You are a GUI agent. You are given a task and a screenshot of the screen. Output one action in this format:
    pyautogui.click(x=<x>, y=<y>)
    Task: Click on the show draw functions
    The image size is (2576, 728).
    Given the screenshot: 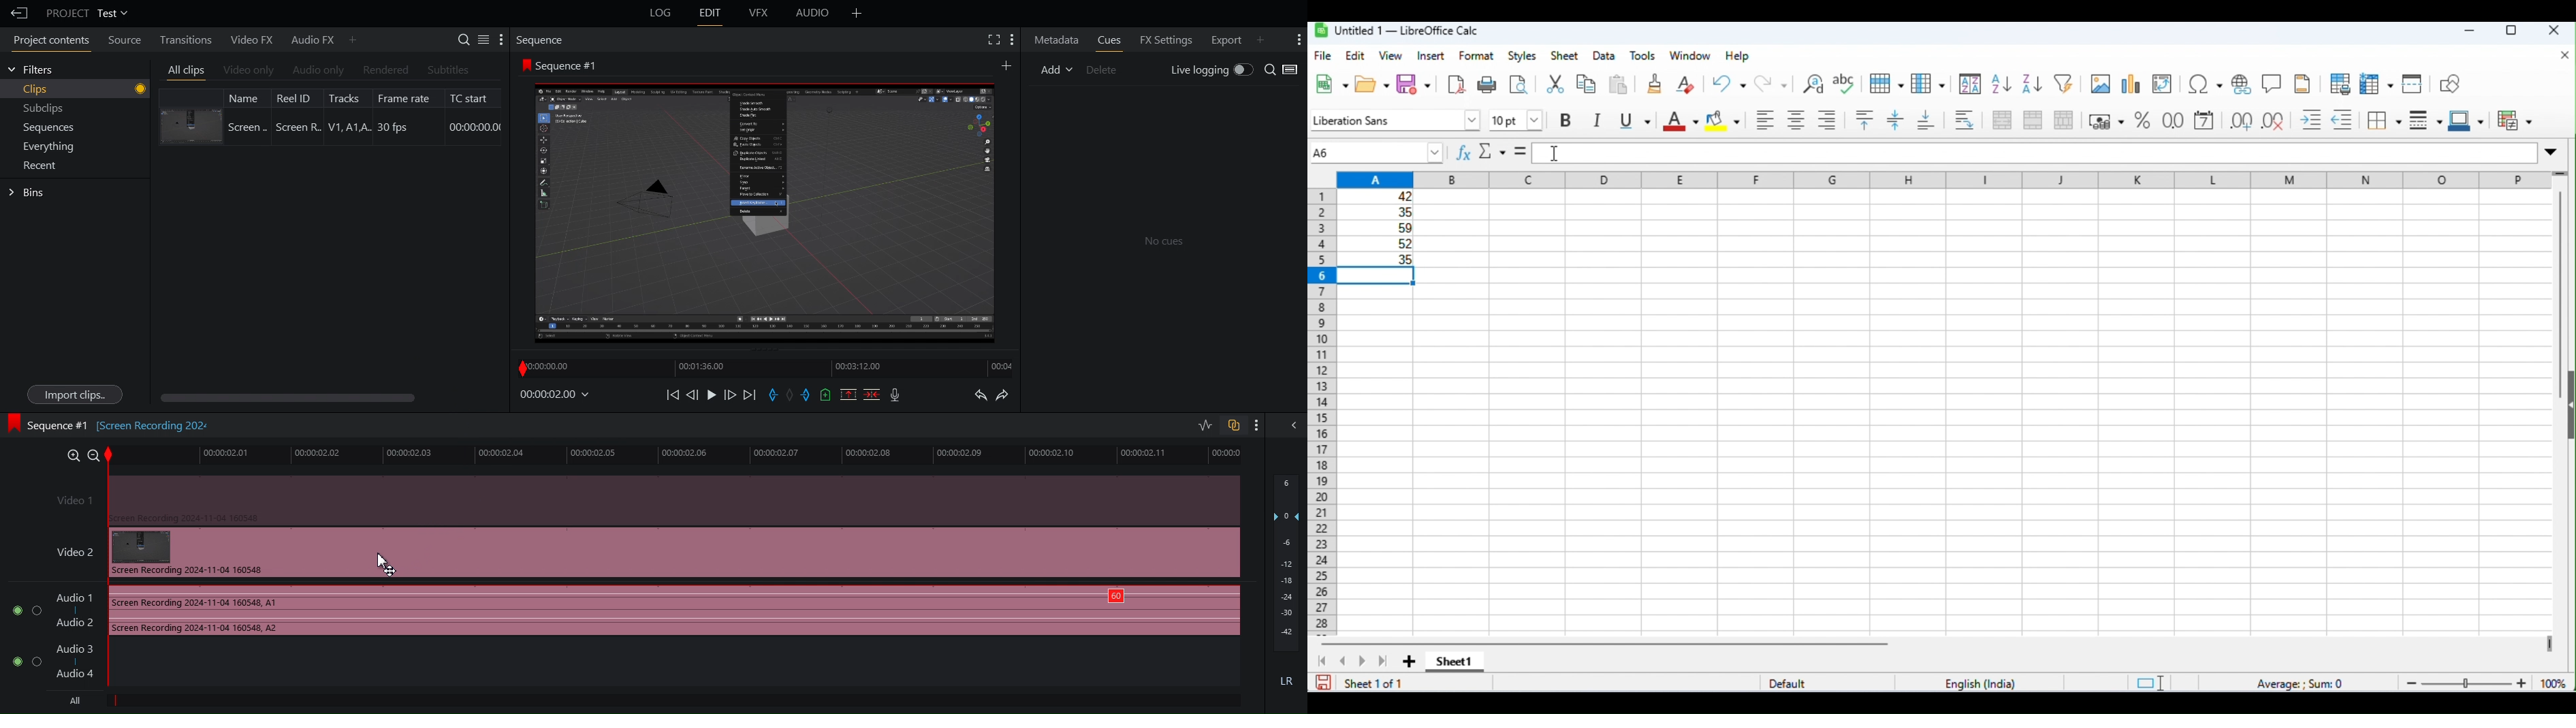 What is the action you would take?
    pyautogui.click(x=2450, y=85)
    